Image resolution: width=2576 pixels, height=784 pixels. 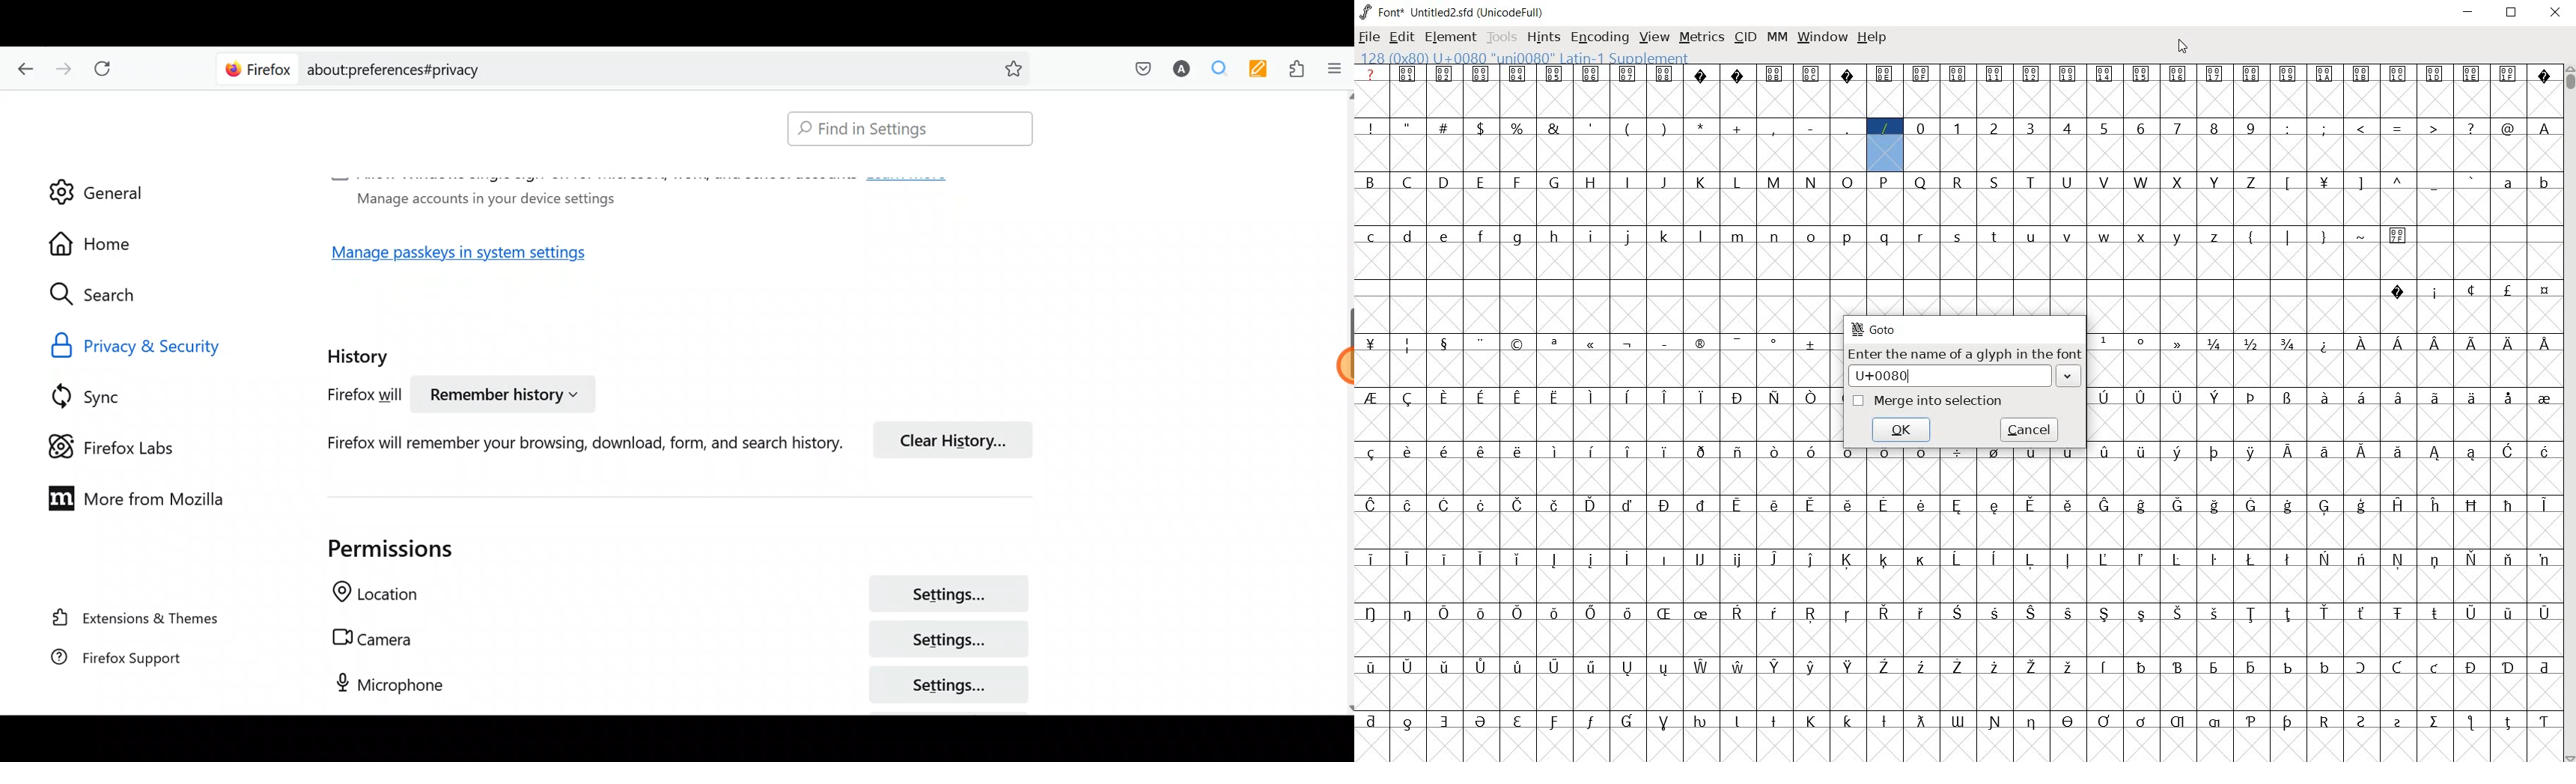 What do you see at coordinates (2544, 561) in the screenshot?
I see `glyph` at bounding box center [2544, 561].